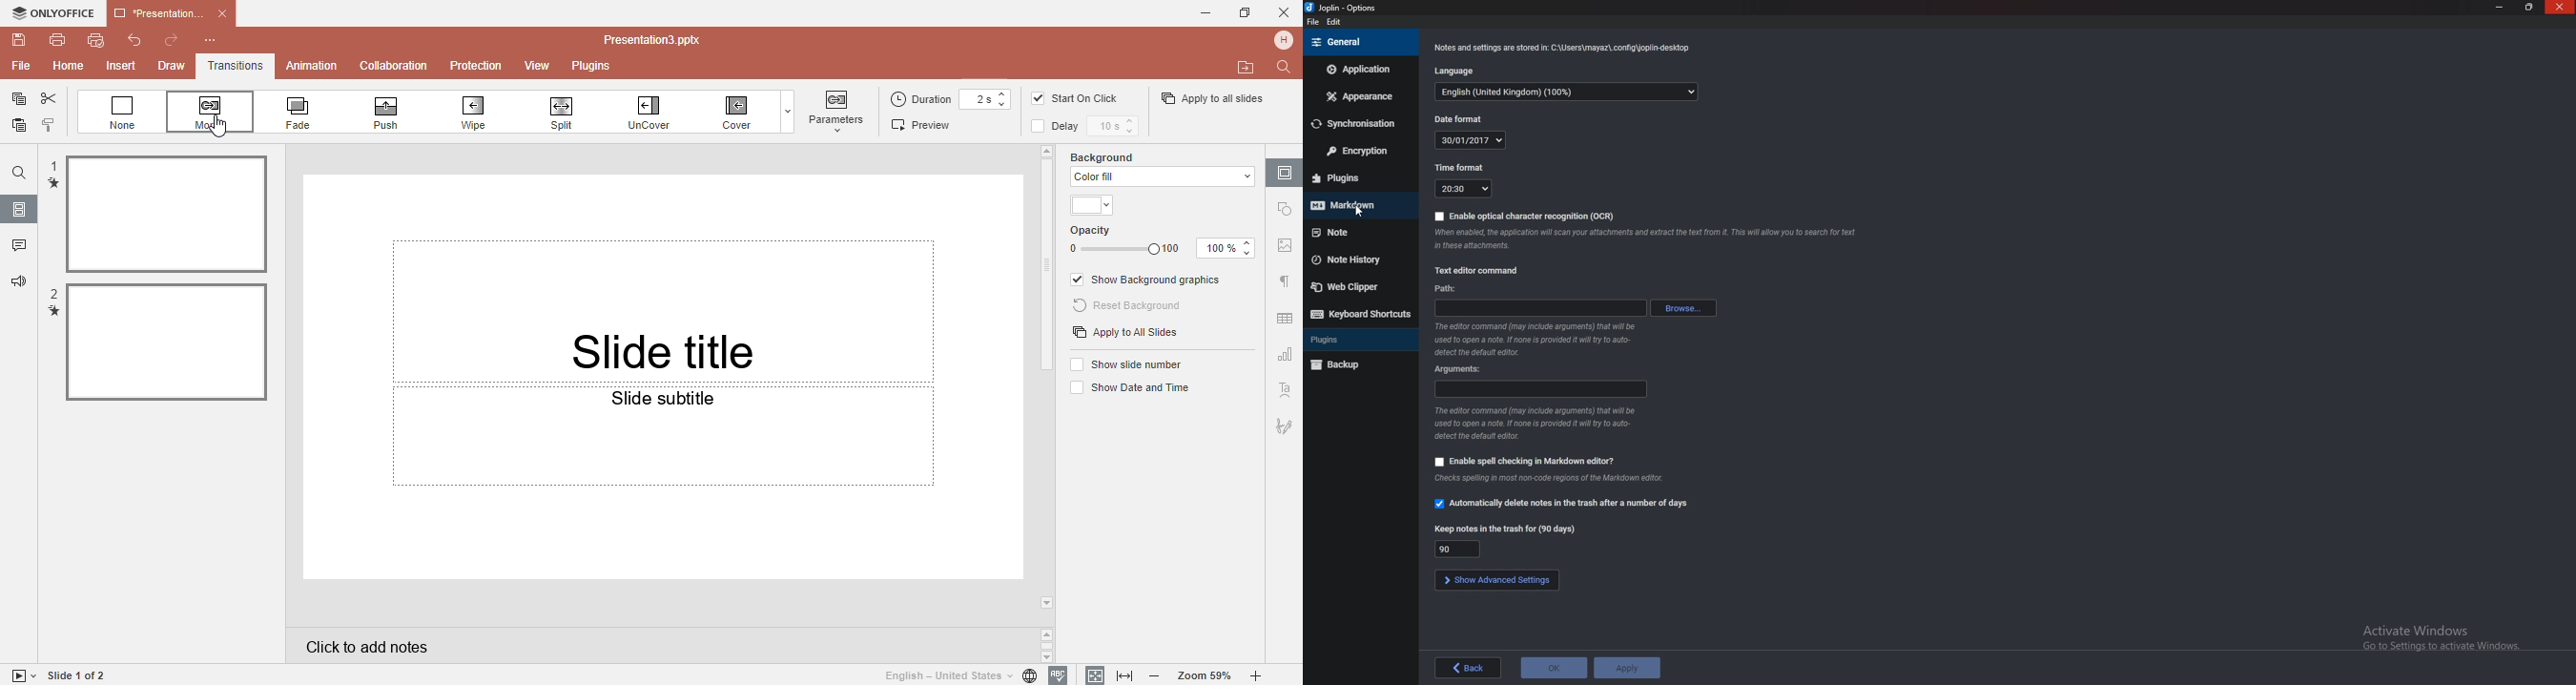 The width and height of the screenshot is (2576, 700). I want to click on Dropdown, so click(785, 112).